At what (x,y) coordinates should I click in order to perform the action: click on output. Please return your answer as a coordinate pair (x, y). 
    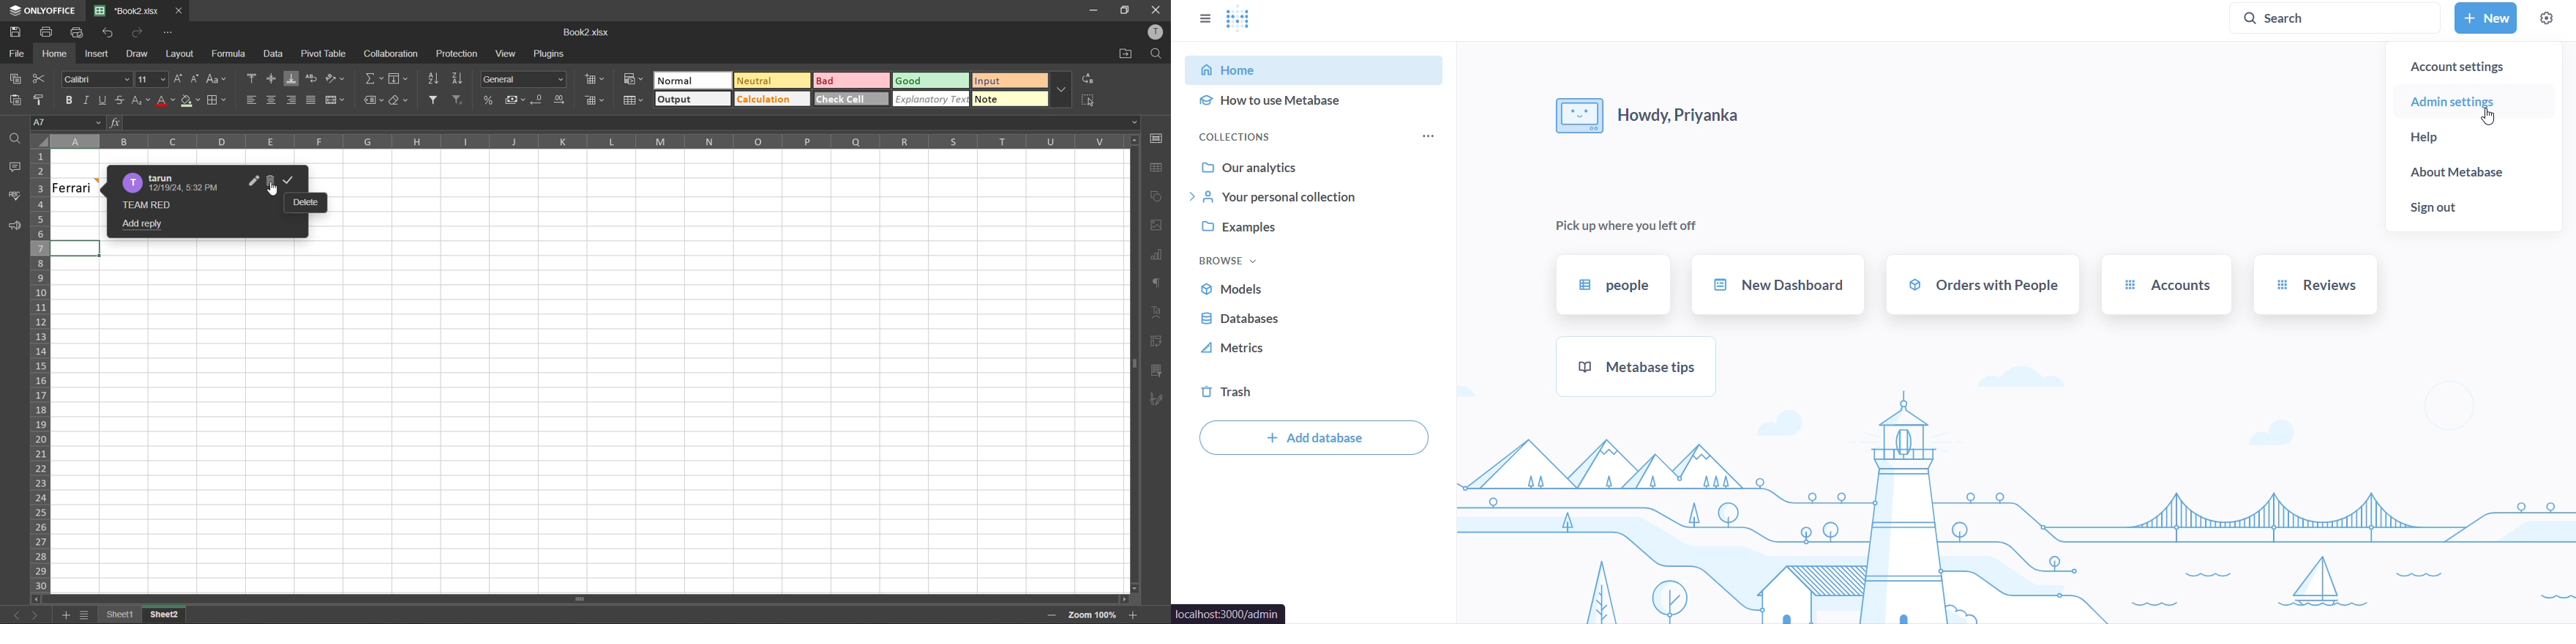
    Looking at the image, I should click on (693, 100).